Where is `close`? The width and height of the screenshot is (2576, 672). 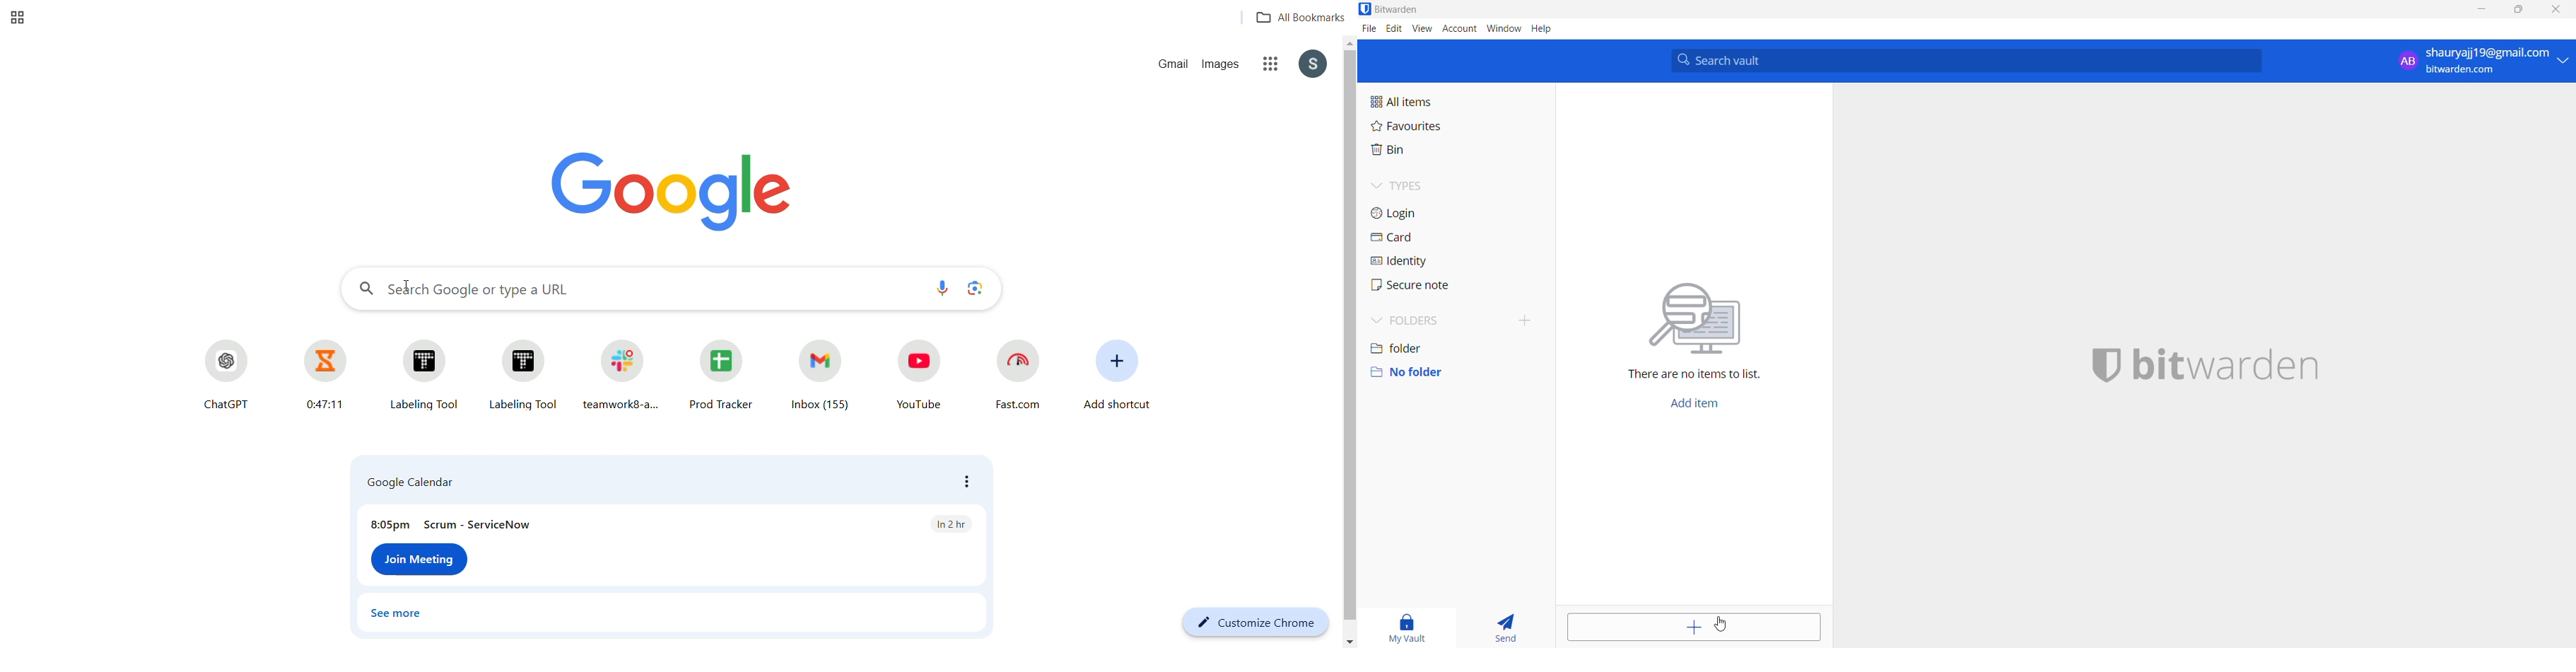 close is located at coordinates (2553, 9).